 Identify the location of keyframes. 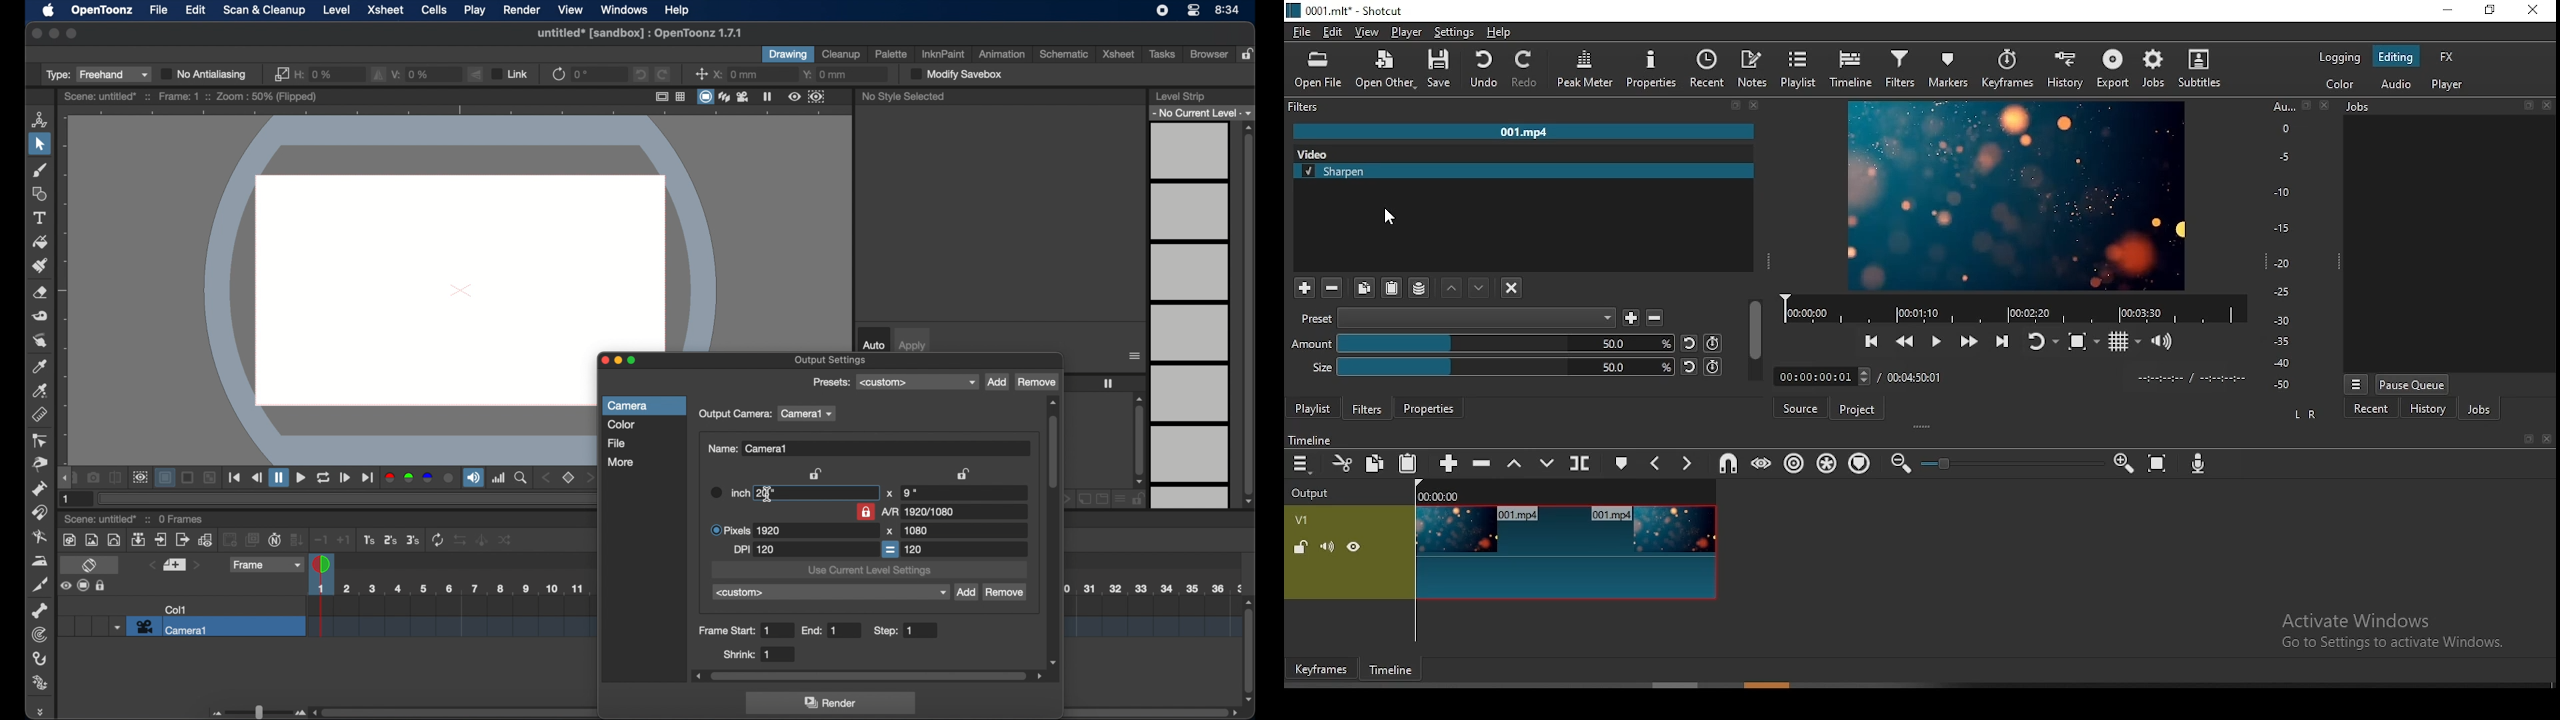
(1321, 669).